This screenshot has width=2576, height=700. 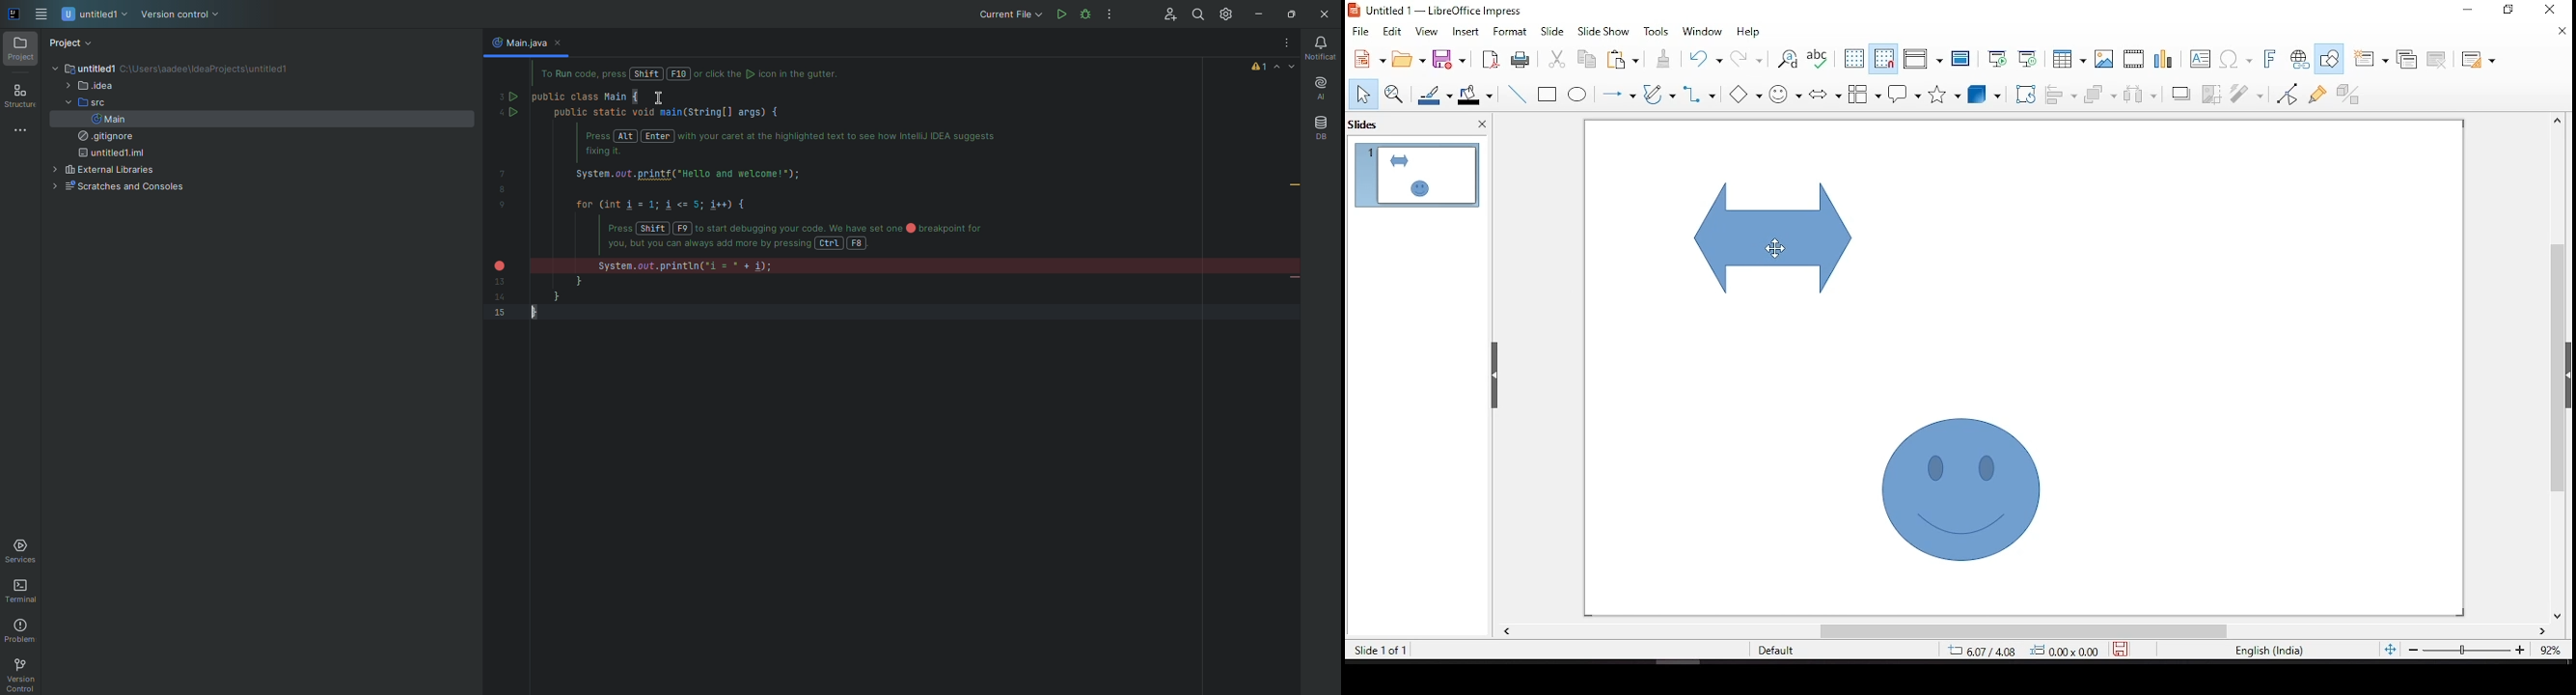 What do you see at coordinates (1788, 93) in the screenshot?
I see `symbol shapes` at bounding box center [1788, 93].